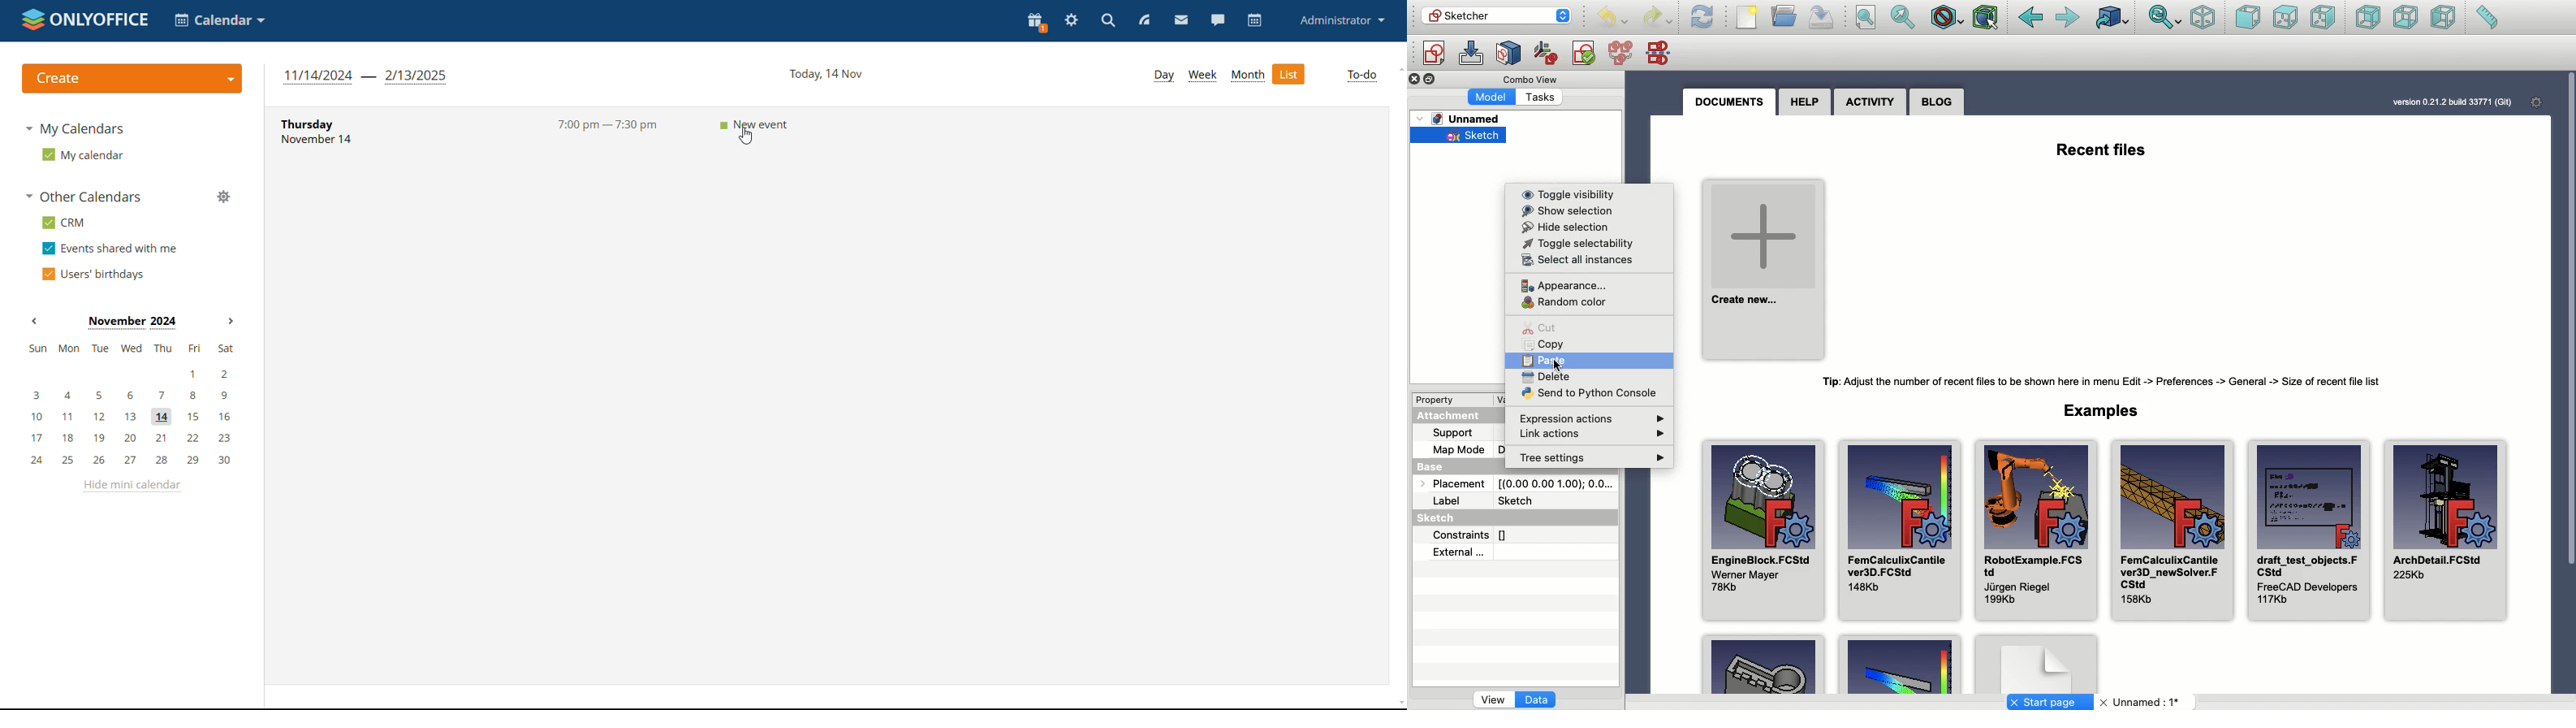 This screenshot has height=728, width=2576. Describe the element at coordinates (1432, 80) in the screenshot. I see `Duplicate` at that location.